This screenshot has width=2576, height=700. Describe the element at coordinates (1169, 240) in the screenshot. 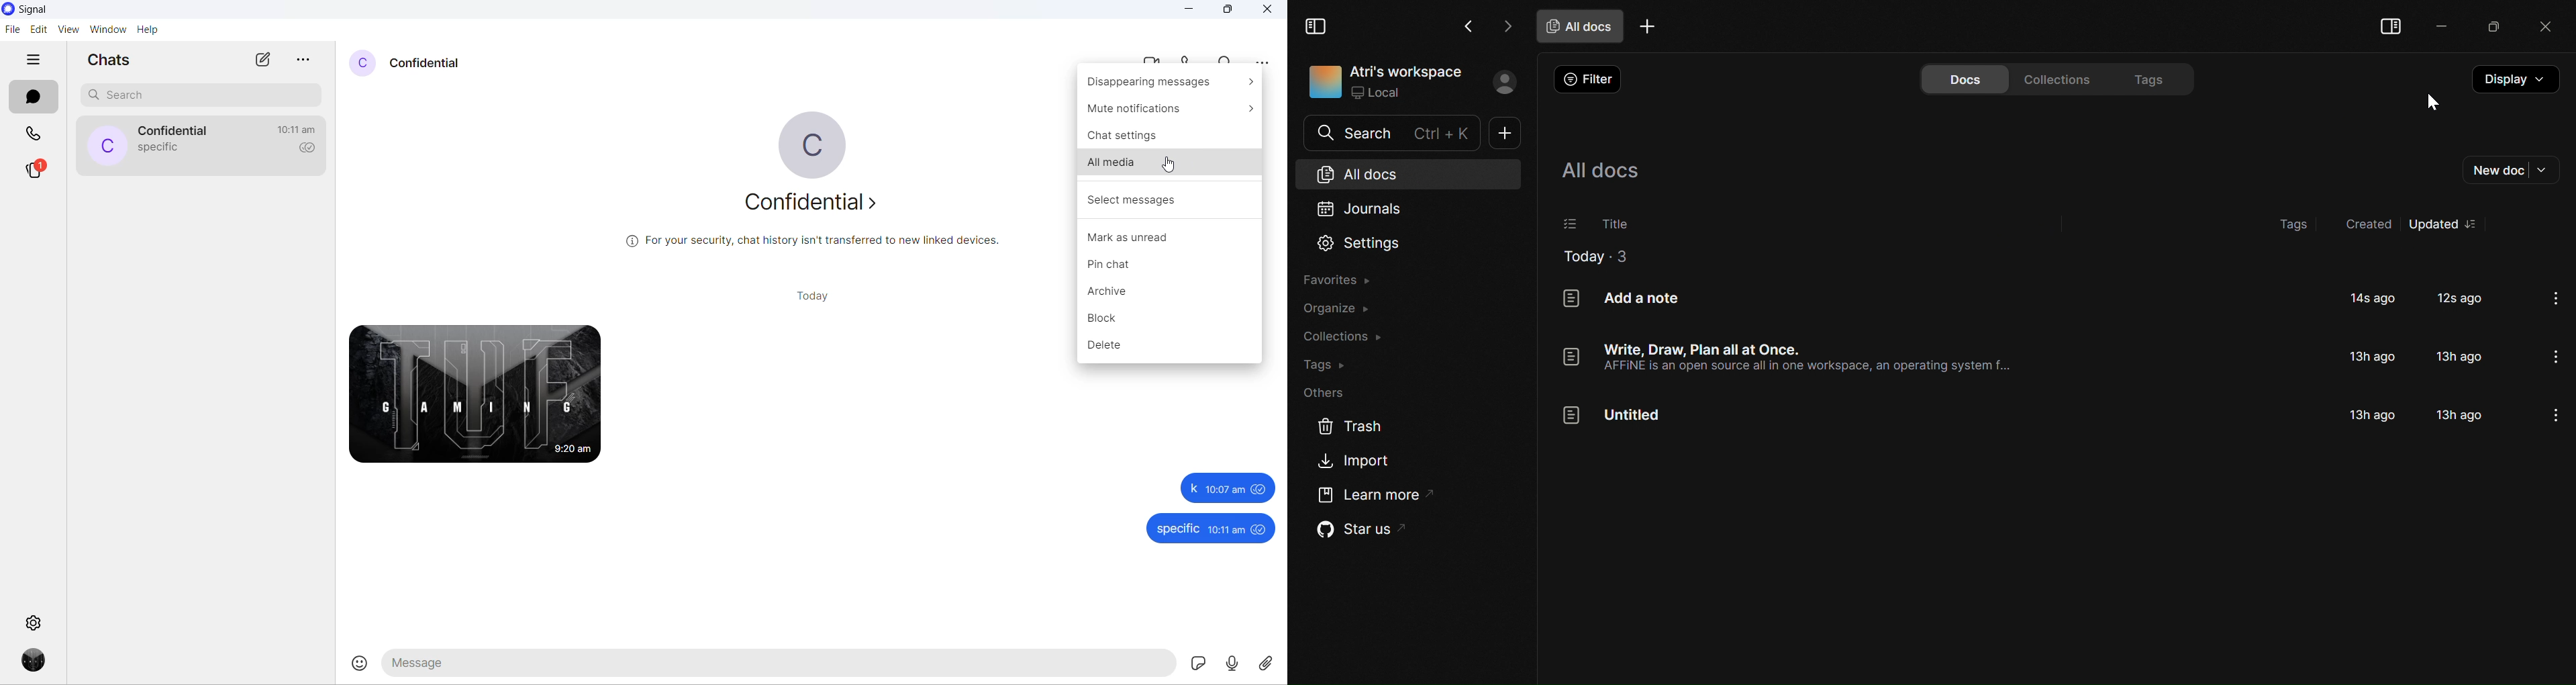

I see `mark as unread` at that location.